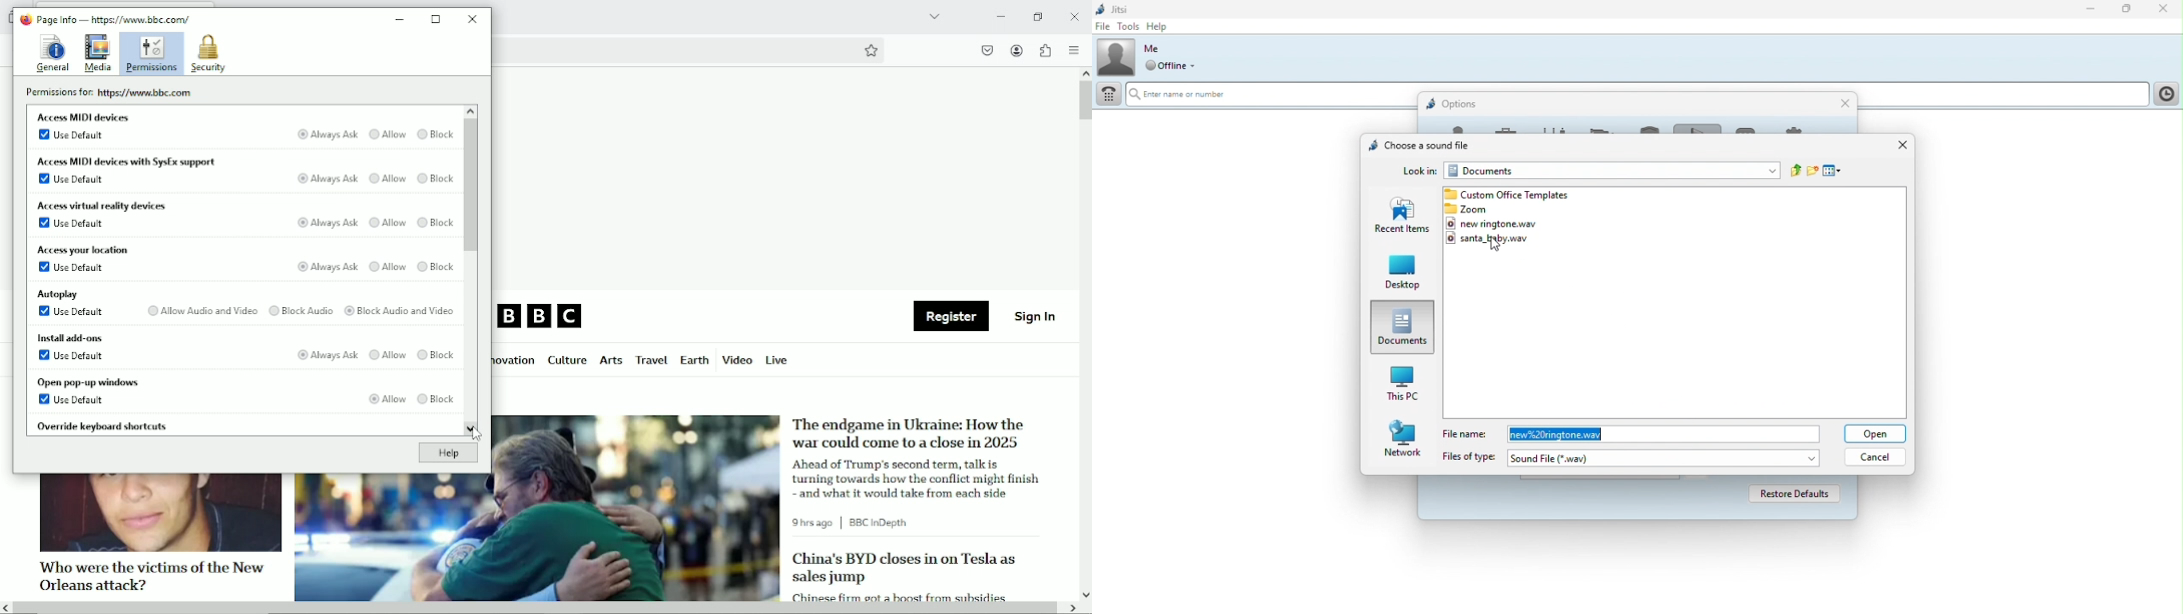 This screenshot has width=2184, height=616. What do you see at coordinates (7, 608) in the screenshot?
I see `scroll left` at bounding box center [7, 608].